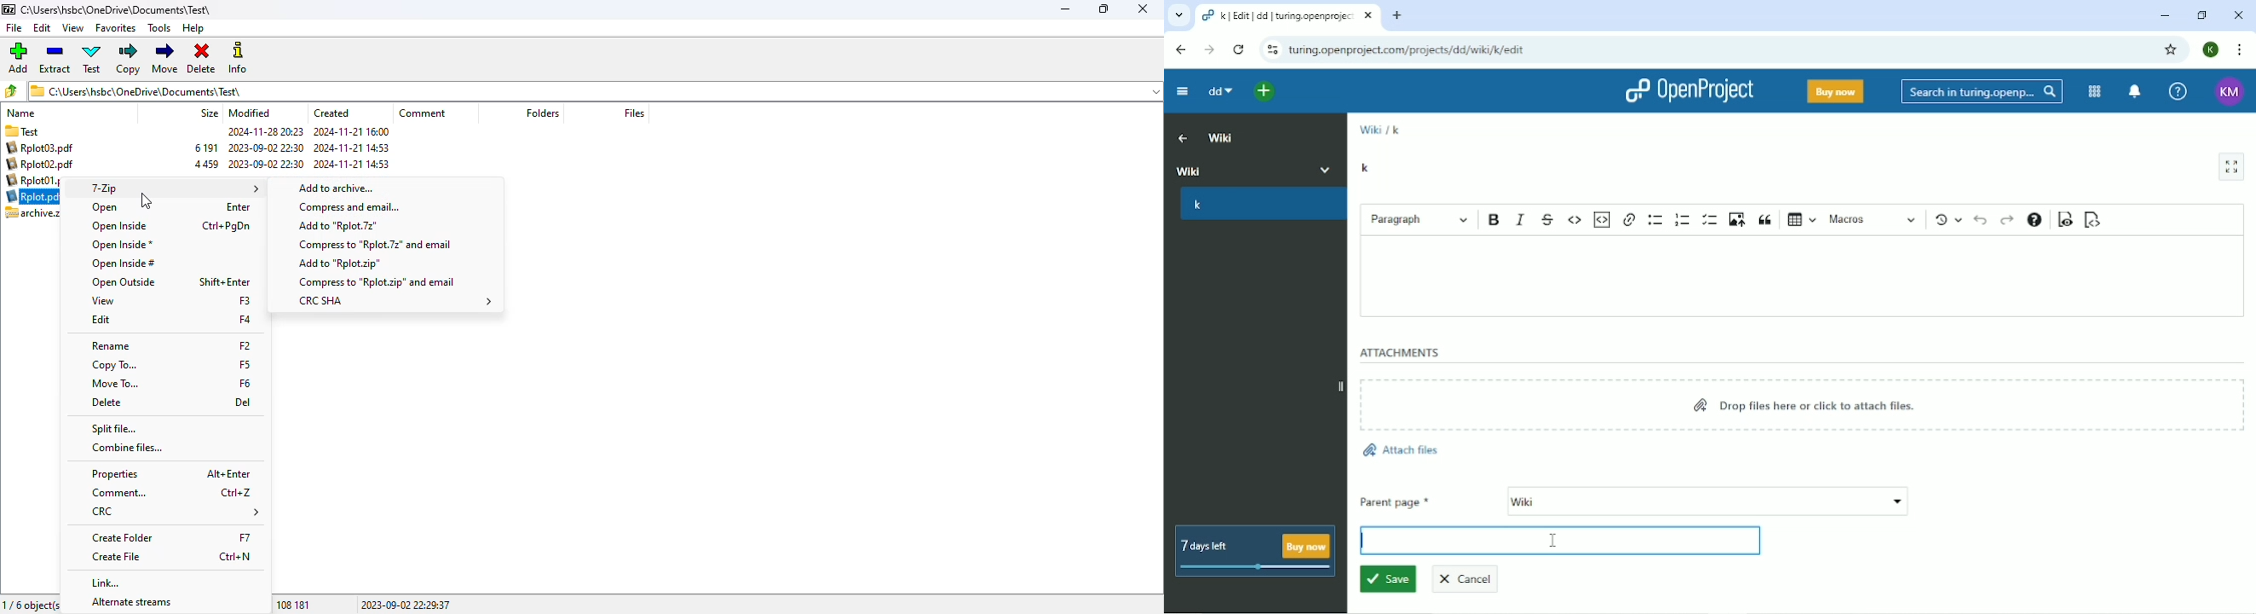 The width and height of the screenshot is (2268, 616). I want to click on properties, so click(115, 474).